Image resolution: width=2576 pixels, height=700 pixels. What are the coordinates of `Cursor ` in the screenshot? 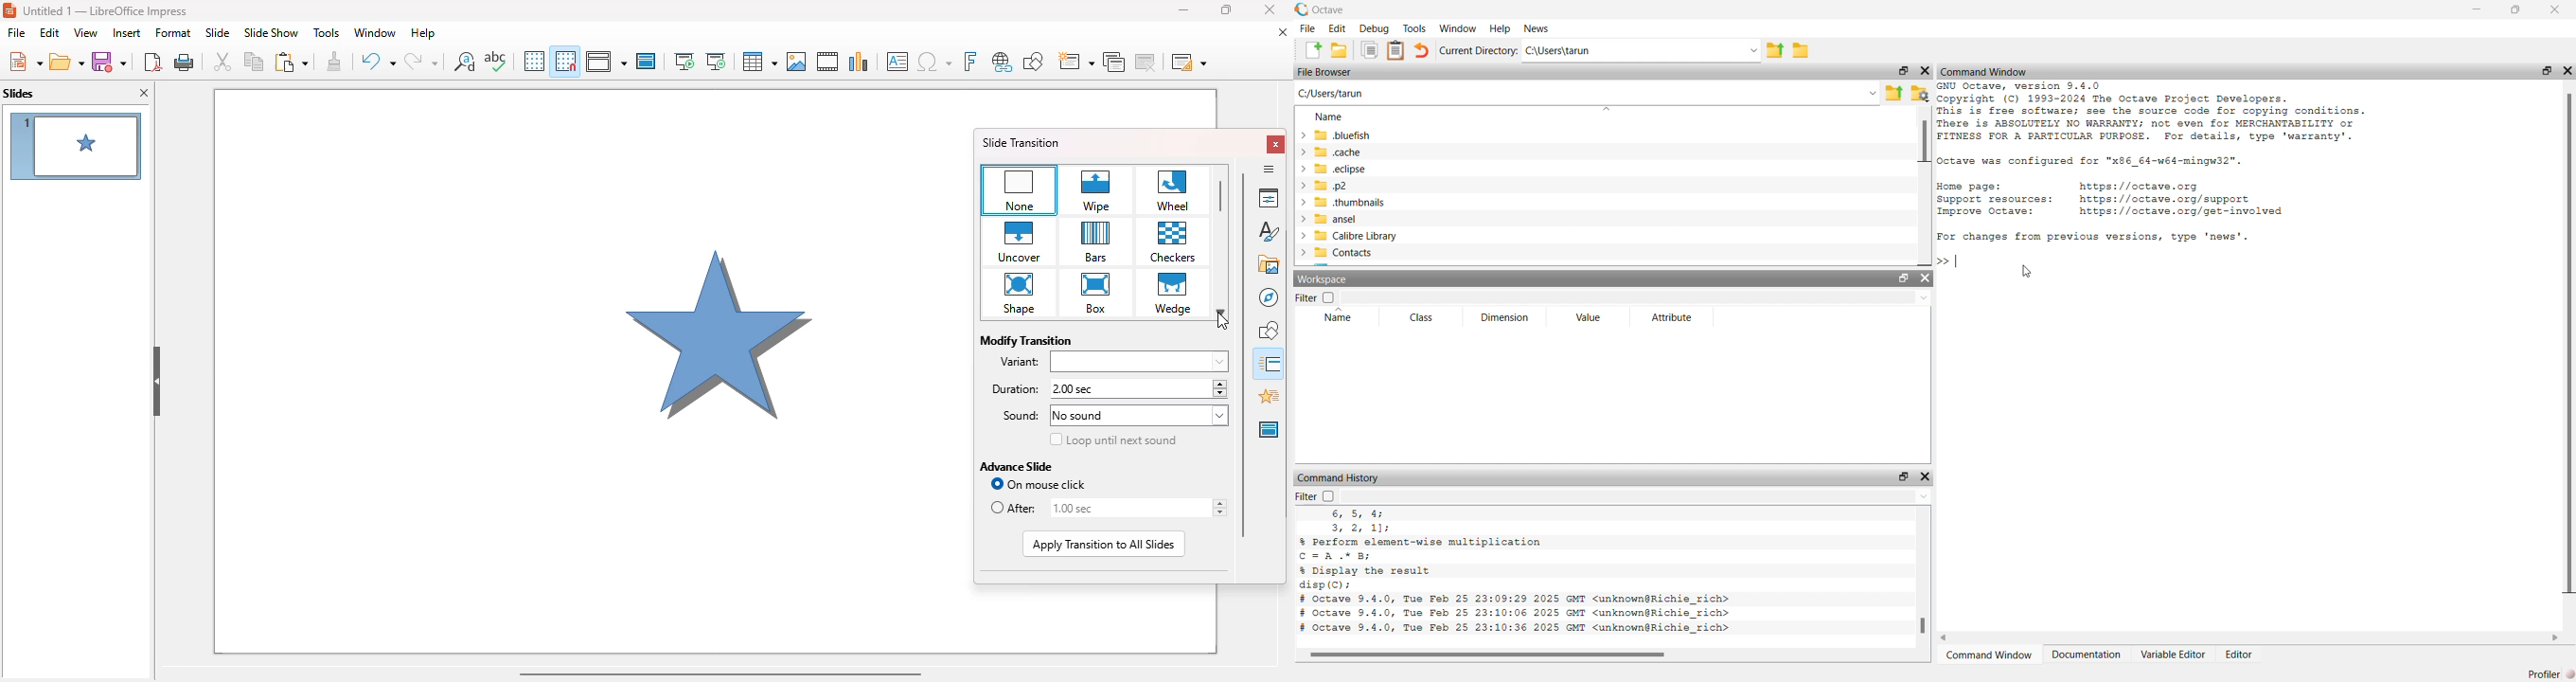 It's located at (2030, 270).